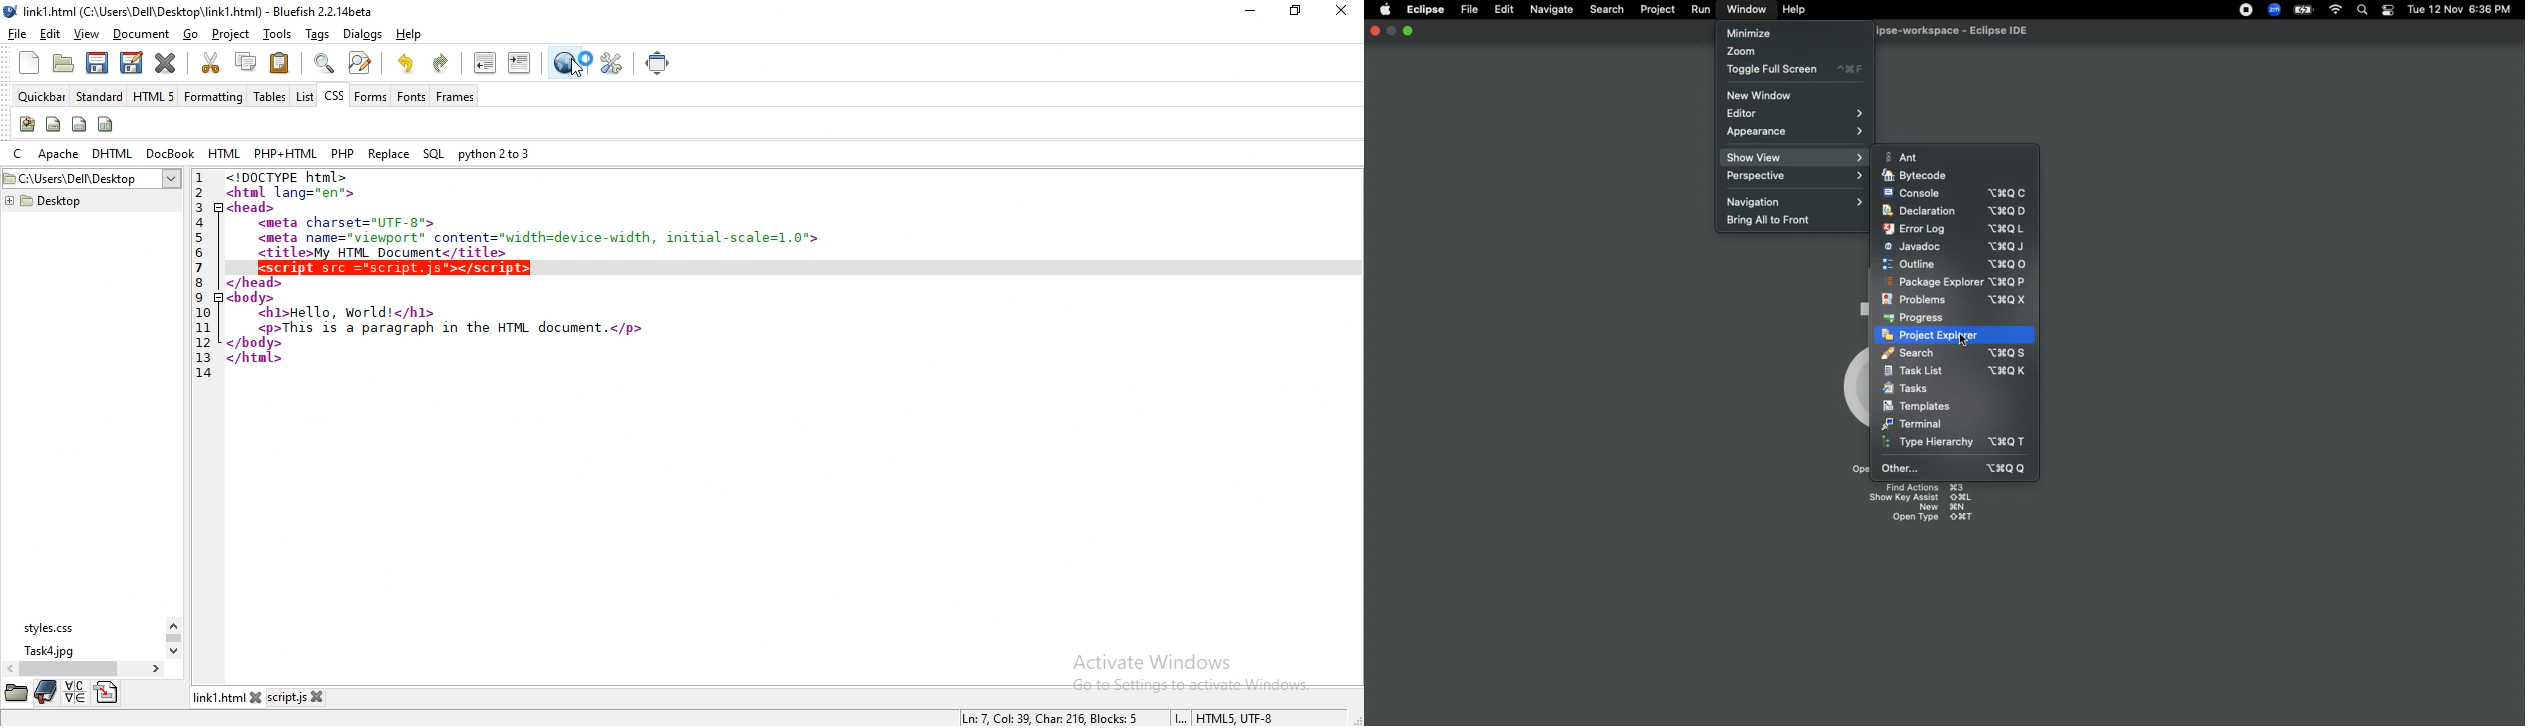 This screenshot has height=728, width=2548. I want to click on Console, so click(1955, 193).